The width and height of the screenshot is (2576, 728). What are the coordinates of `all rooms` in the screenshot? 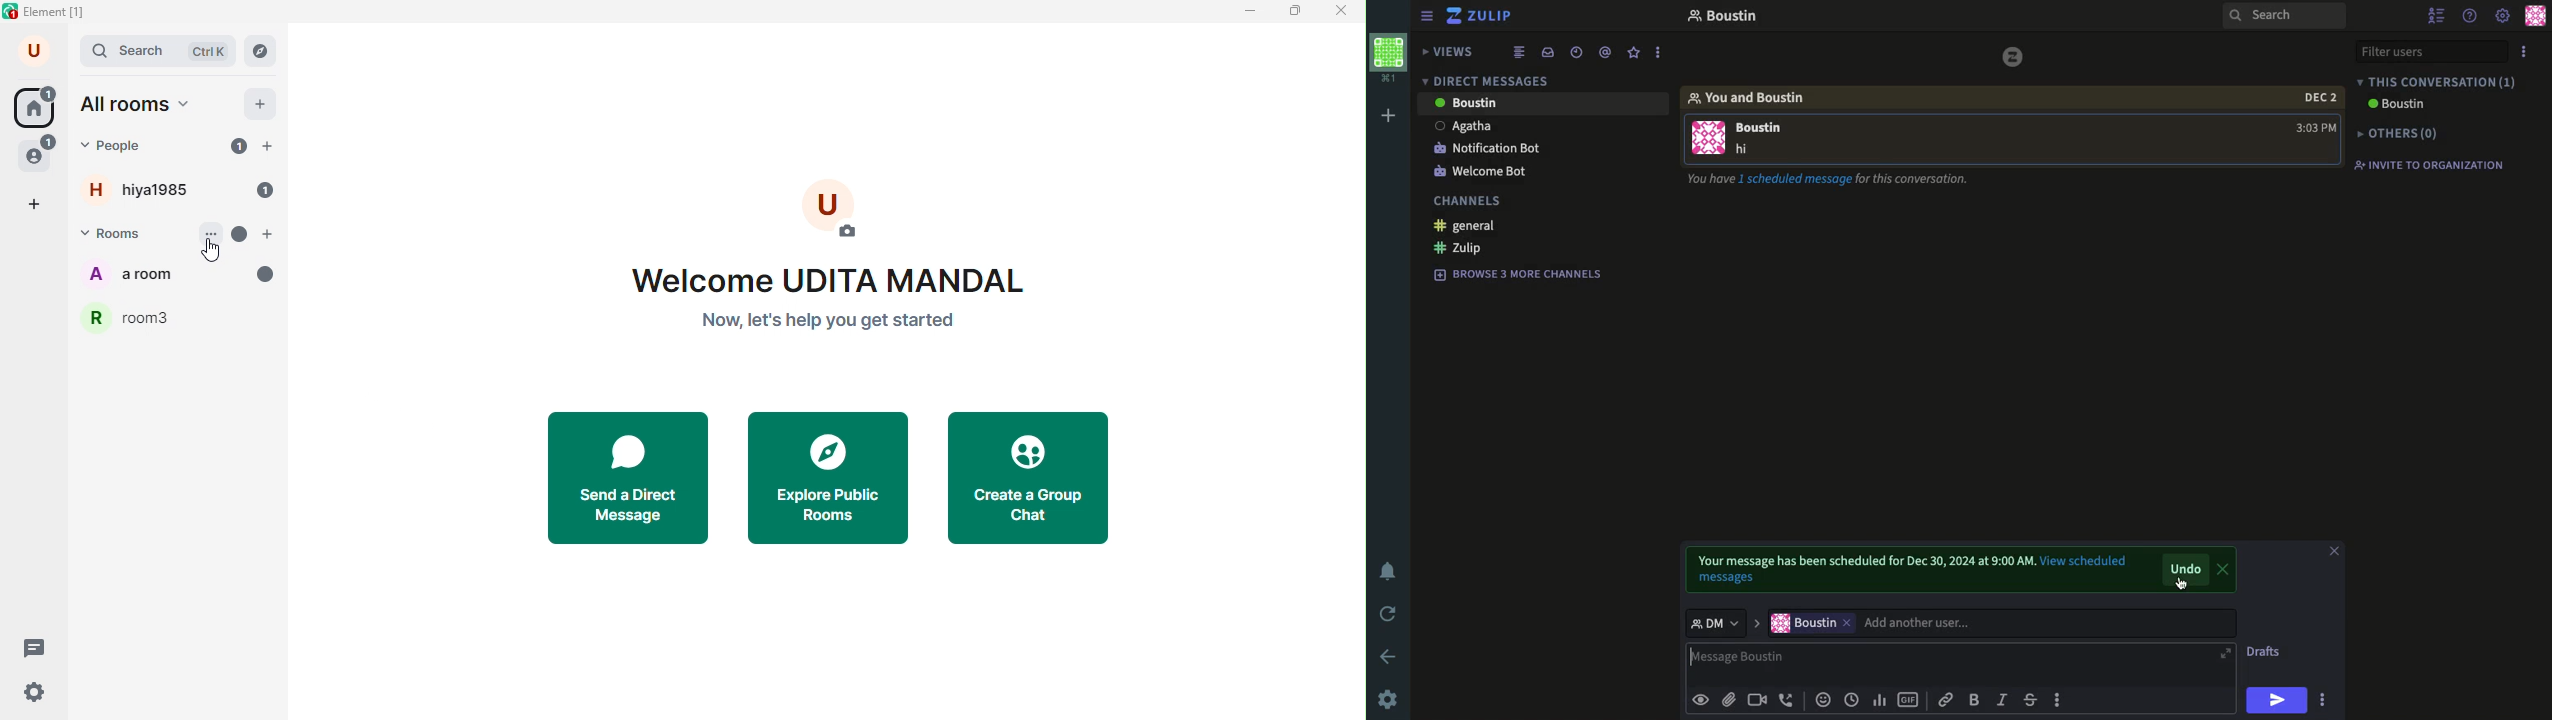 It's located at (140, 106).